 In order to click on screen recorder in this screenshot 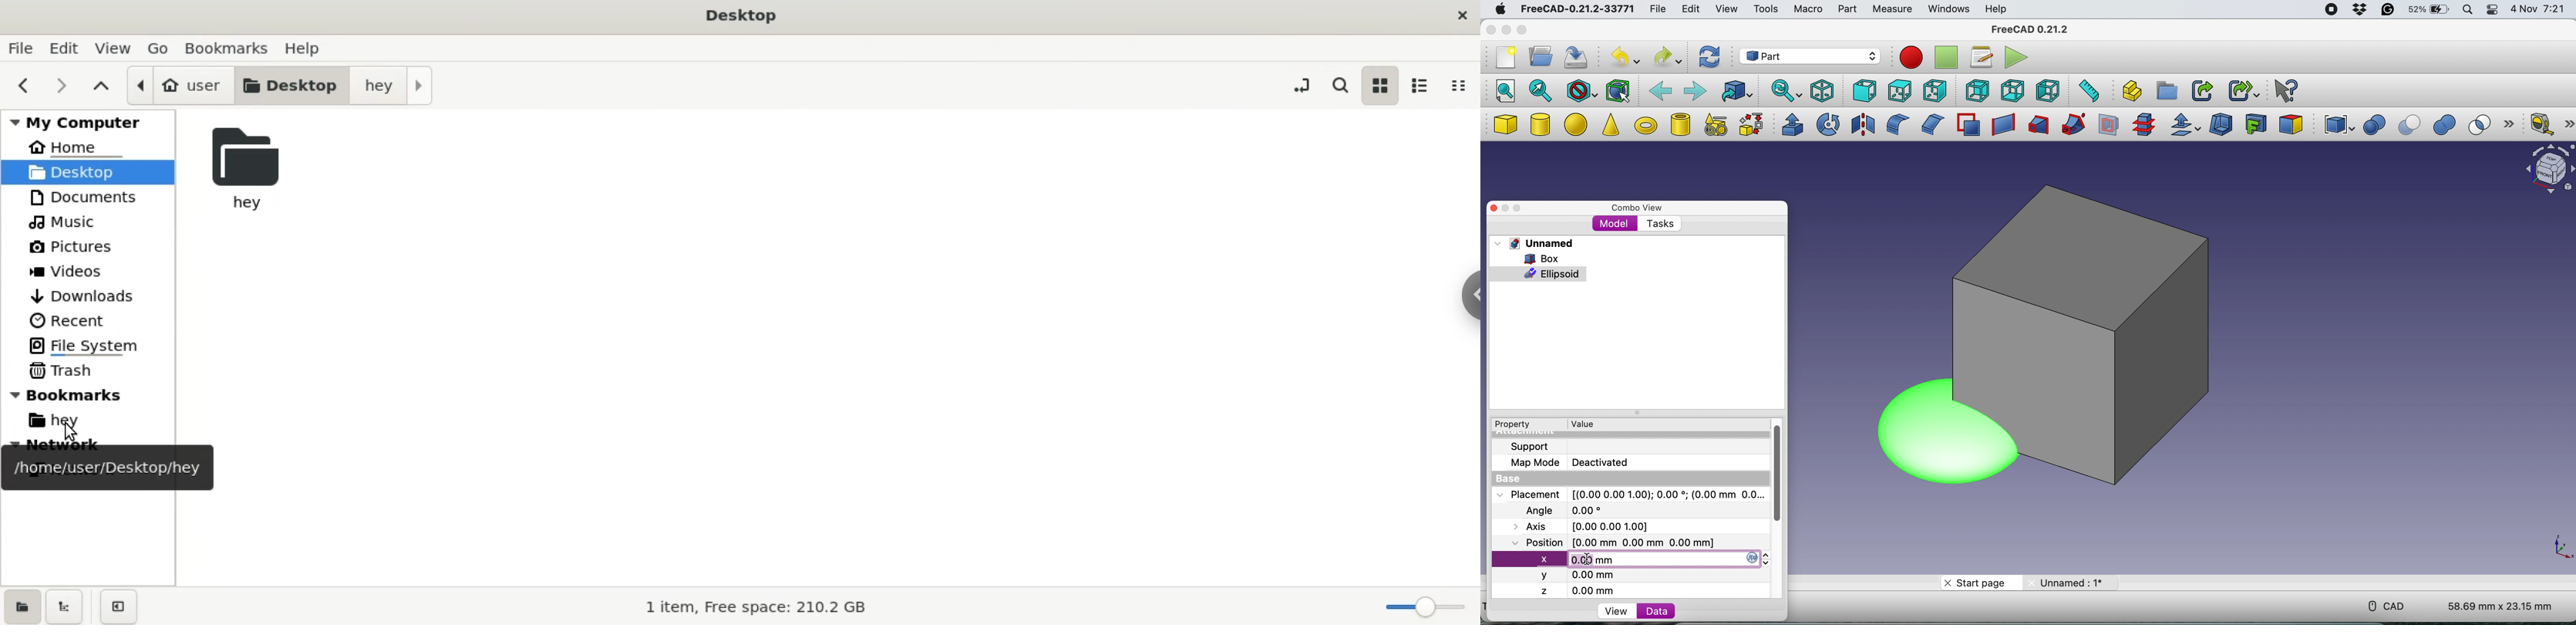, I will do `click(2331, 10)`.